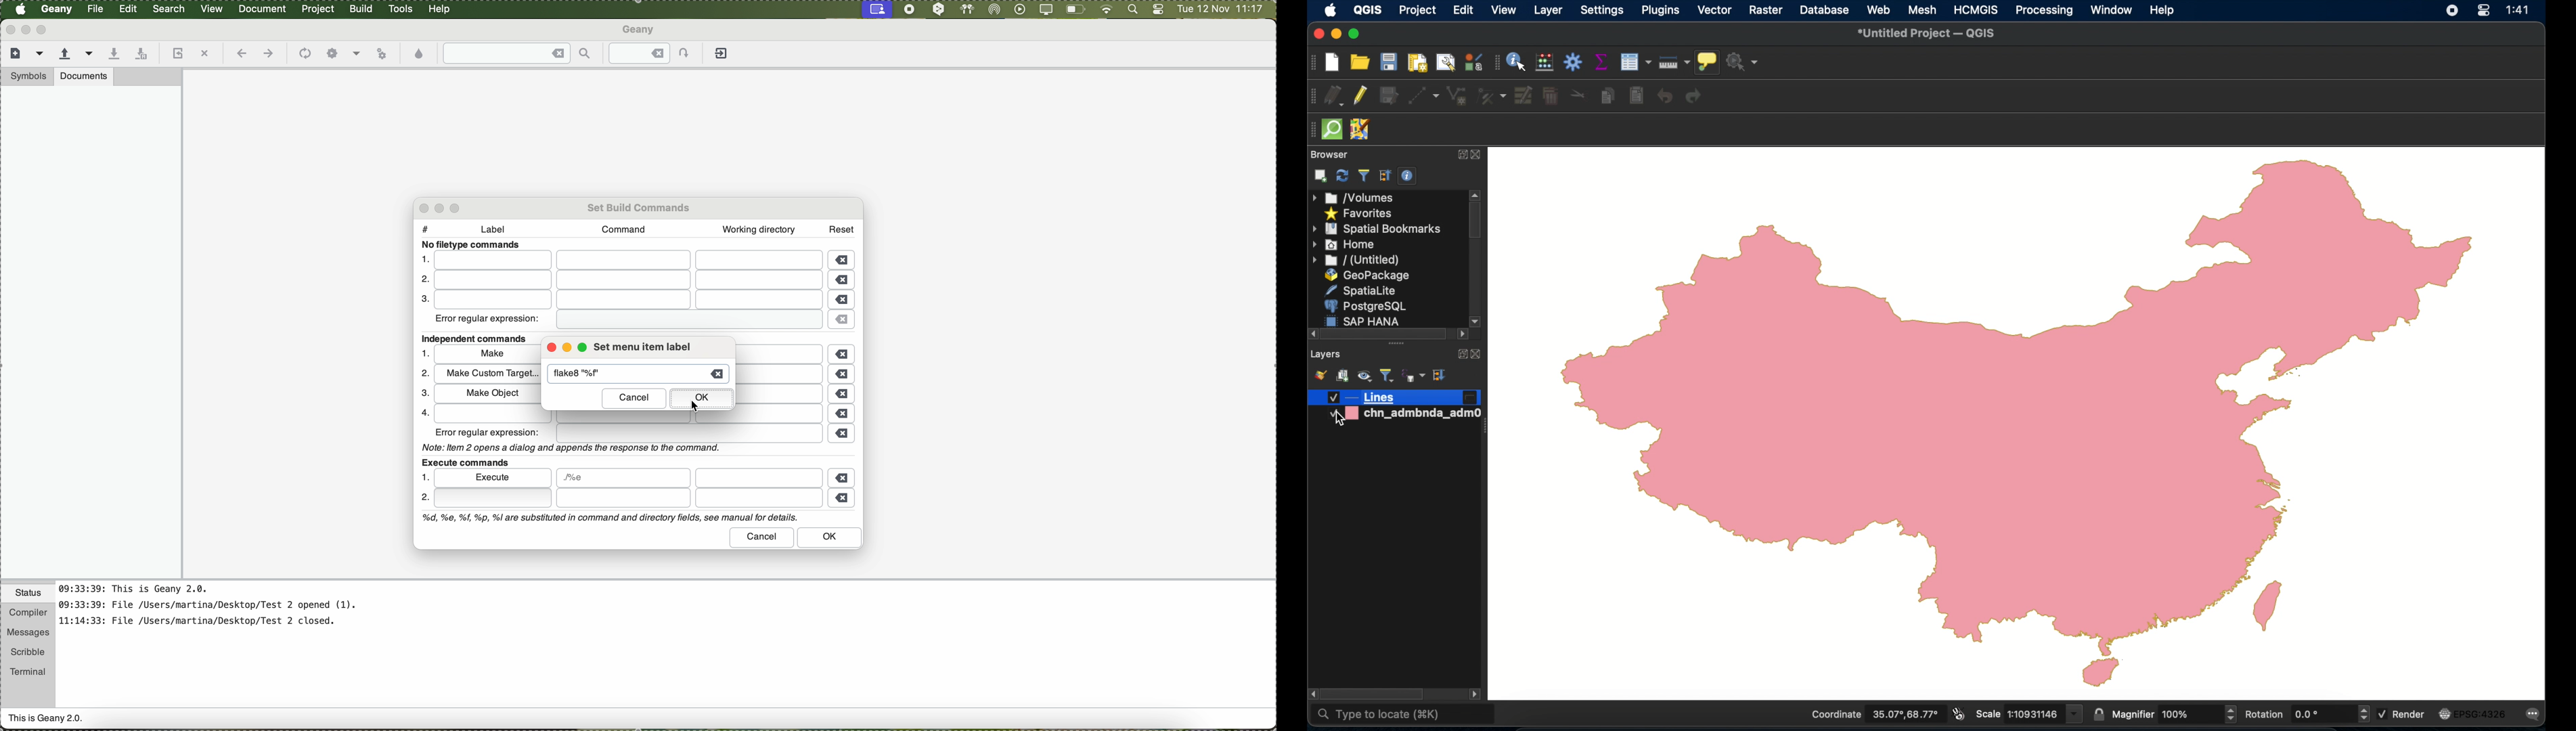 This screenshot has height=756, width=2576. What do you see at coordinates (1309, 334) in the screenshot?
I see `scroll left arrow` at bounding box center [1309, 334].